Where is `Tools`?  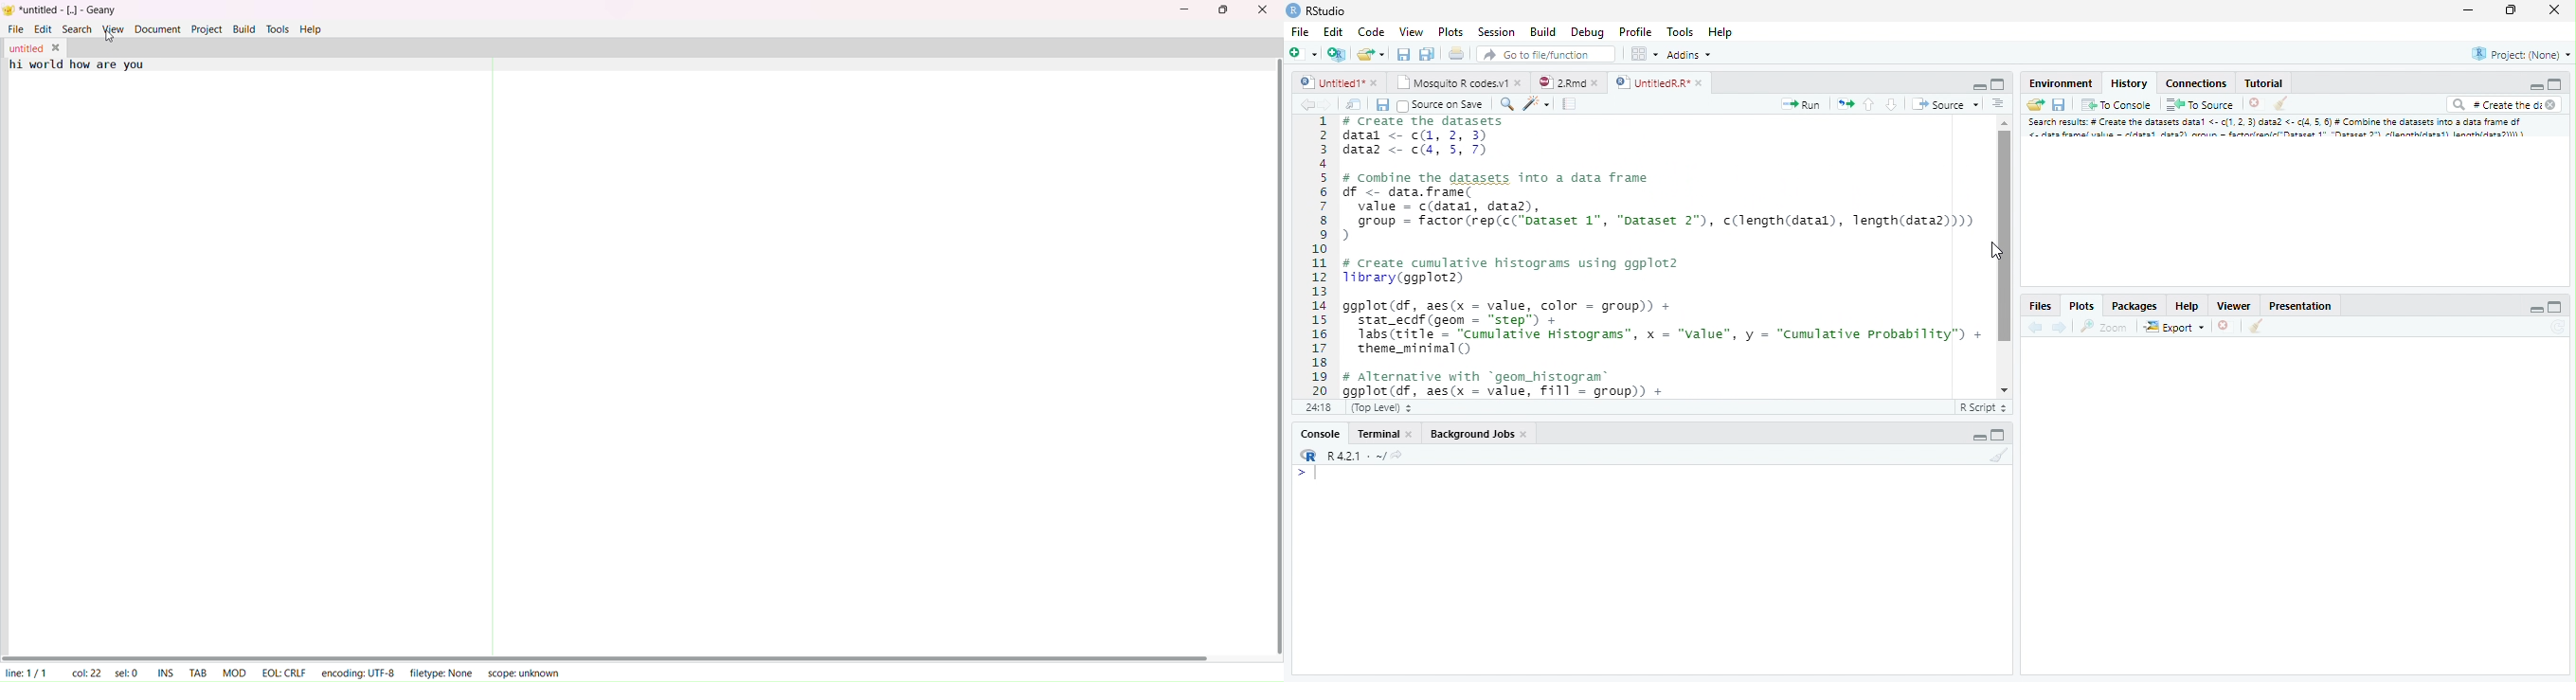 Tools is located at coordinates (1682, 33).